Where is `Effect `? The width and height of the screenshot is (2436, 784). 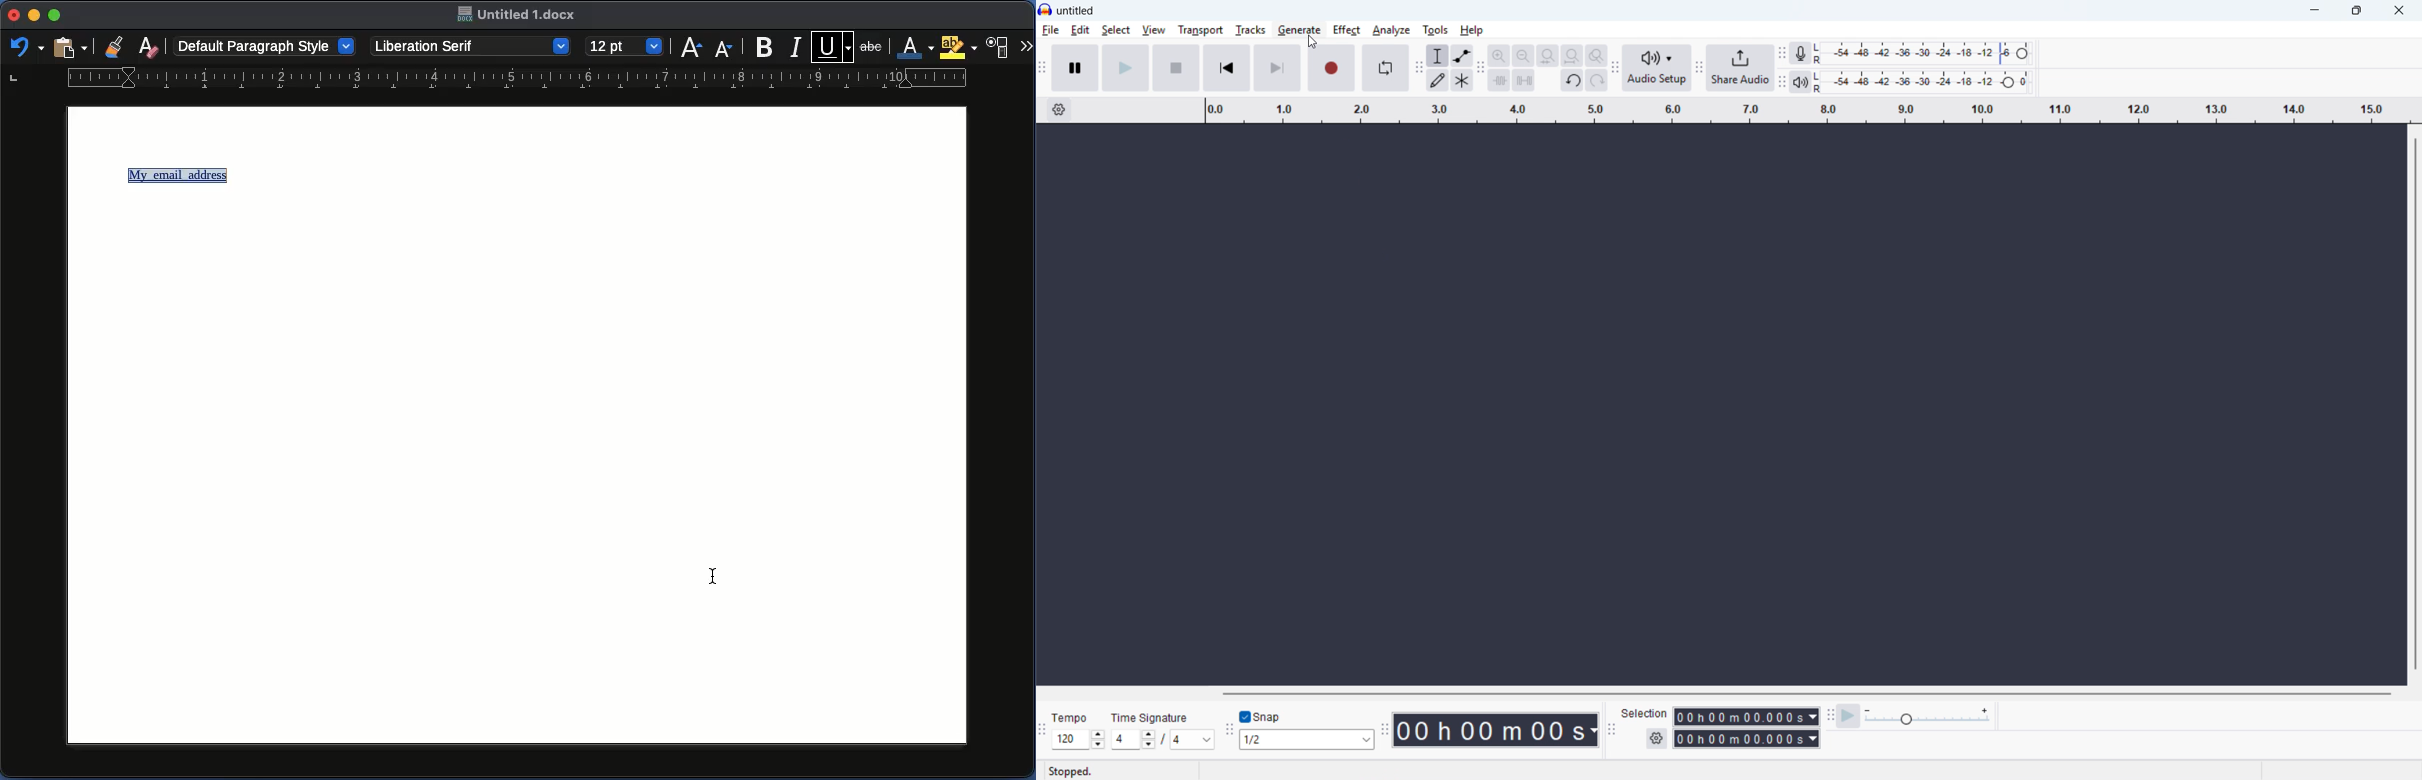
Effect  is located at coordinates (1346, 30).